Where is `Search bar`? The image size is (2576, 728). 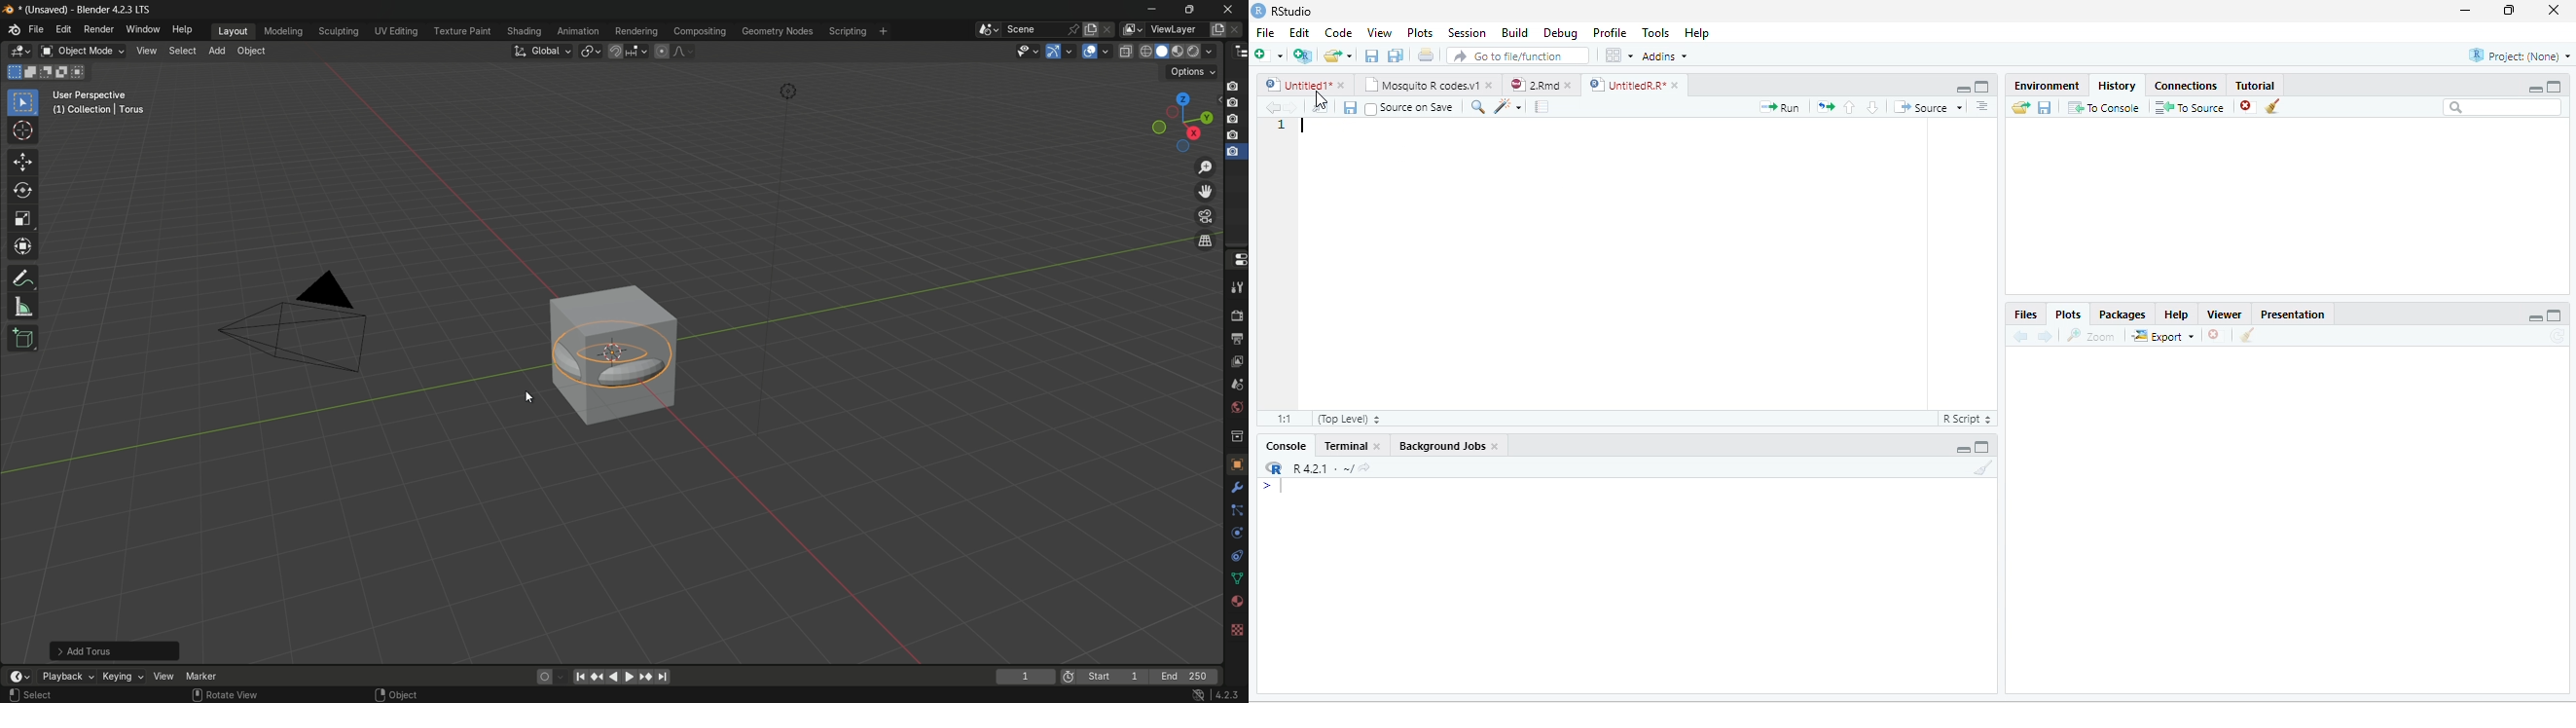 Search bar is located at coordinates (2502, 108).